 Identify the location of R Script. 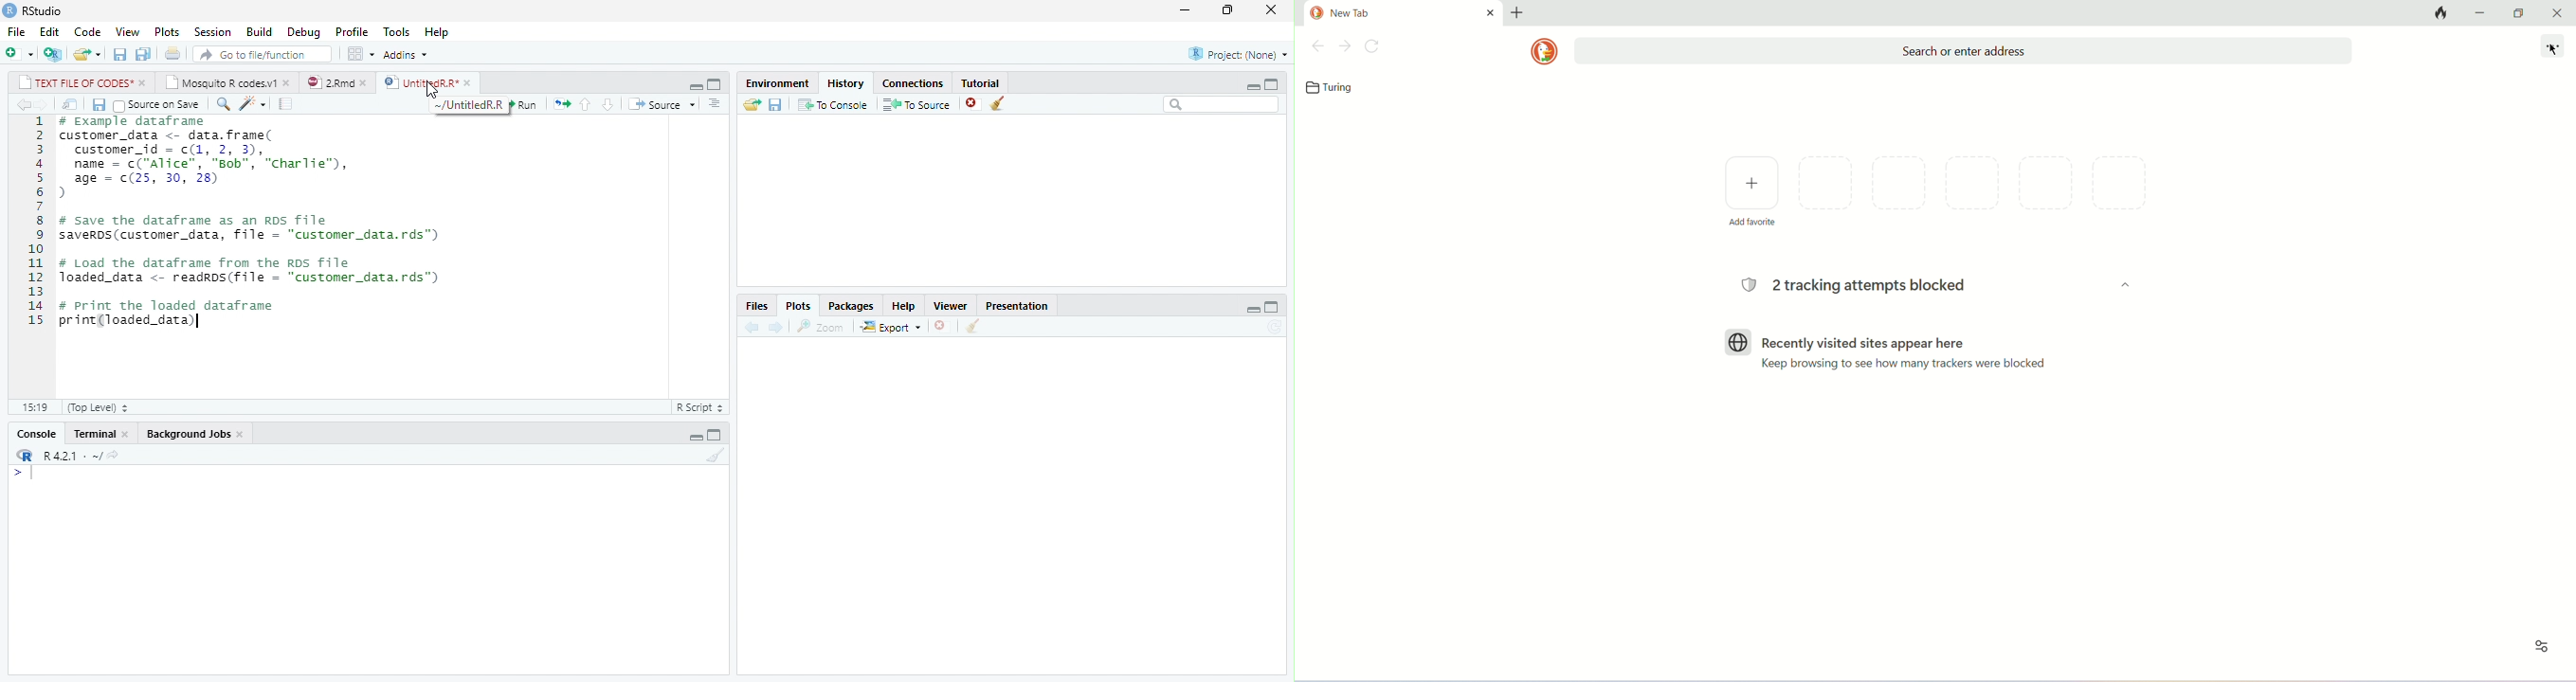
(701, 406).